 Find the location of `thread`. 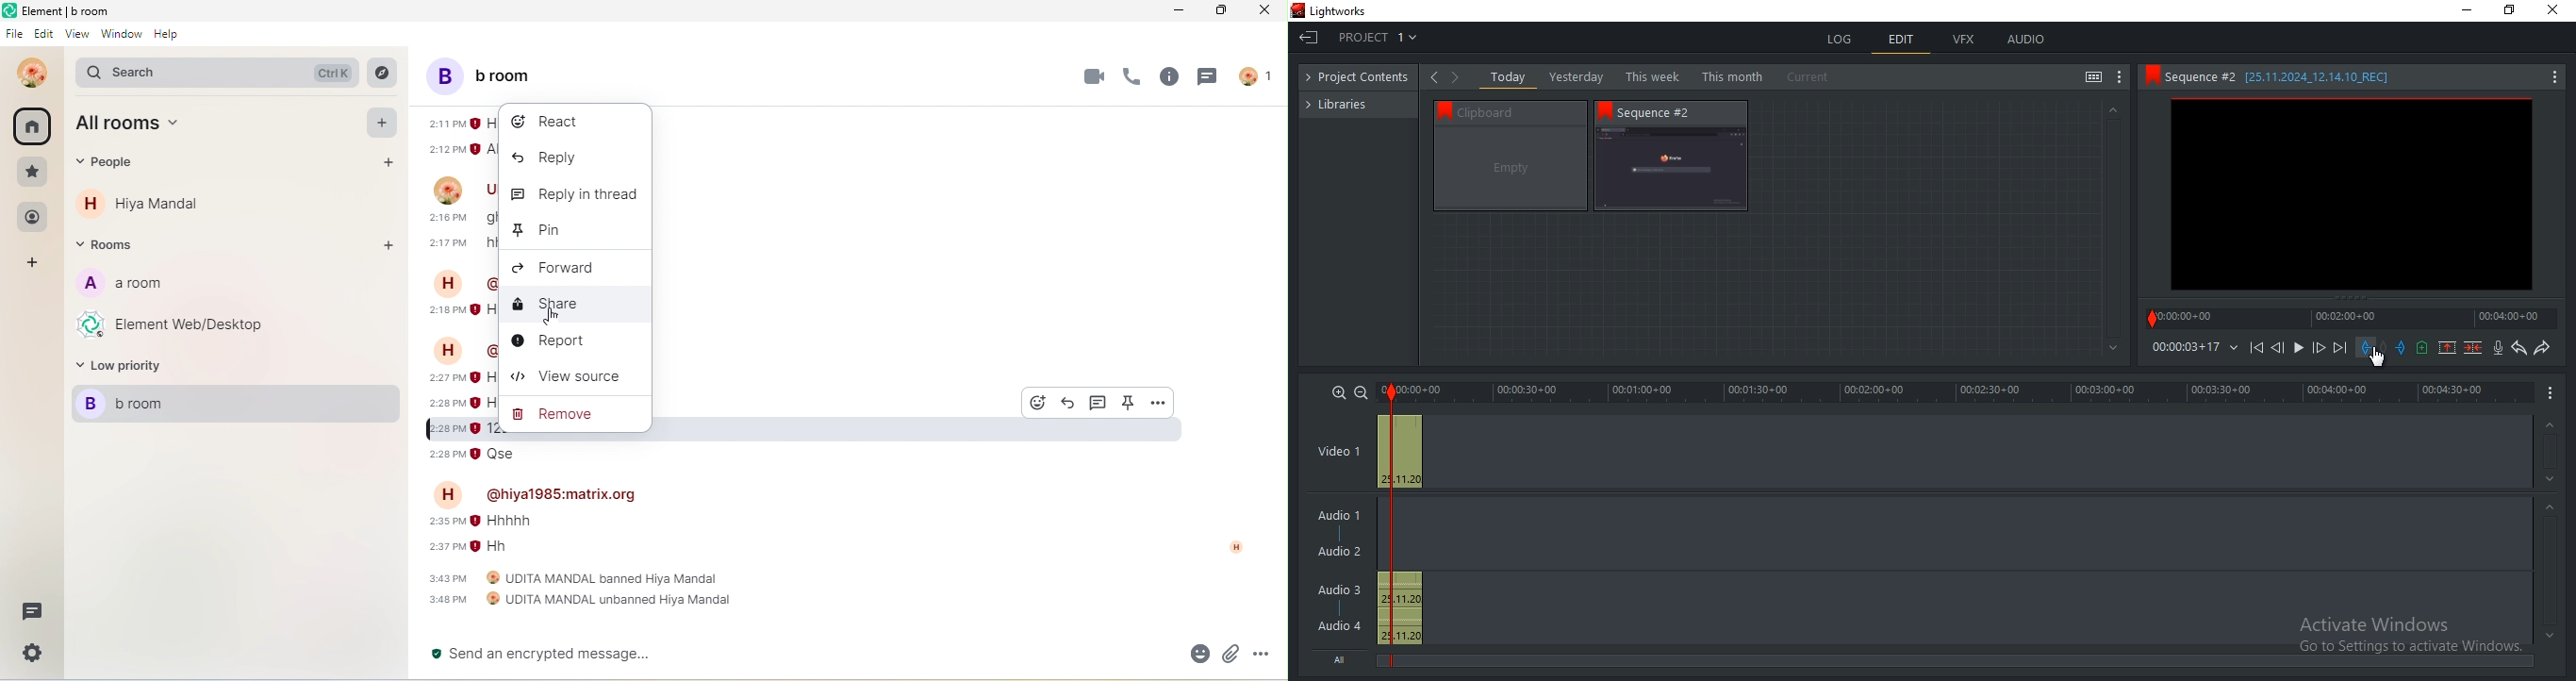

thread is located at coordinates (1212, 80).